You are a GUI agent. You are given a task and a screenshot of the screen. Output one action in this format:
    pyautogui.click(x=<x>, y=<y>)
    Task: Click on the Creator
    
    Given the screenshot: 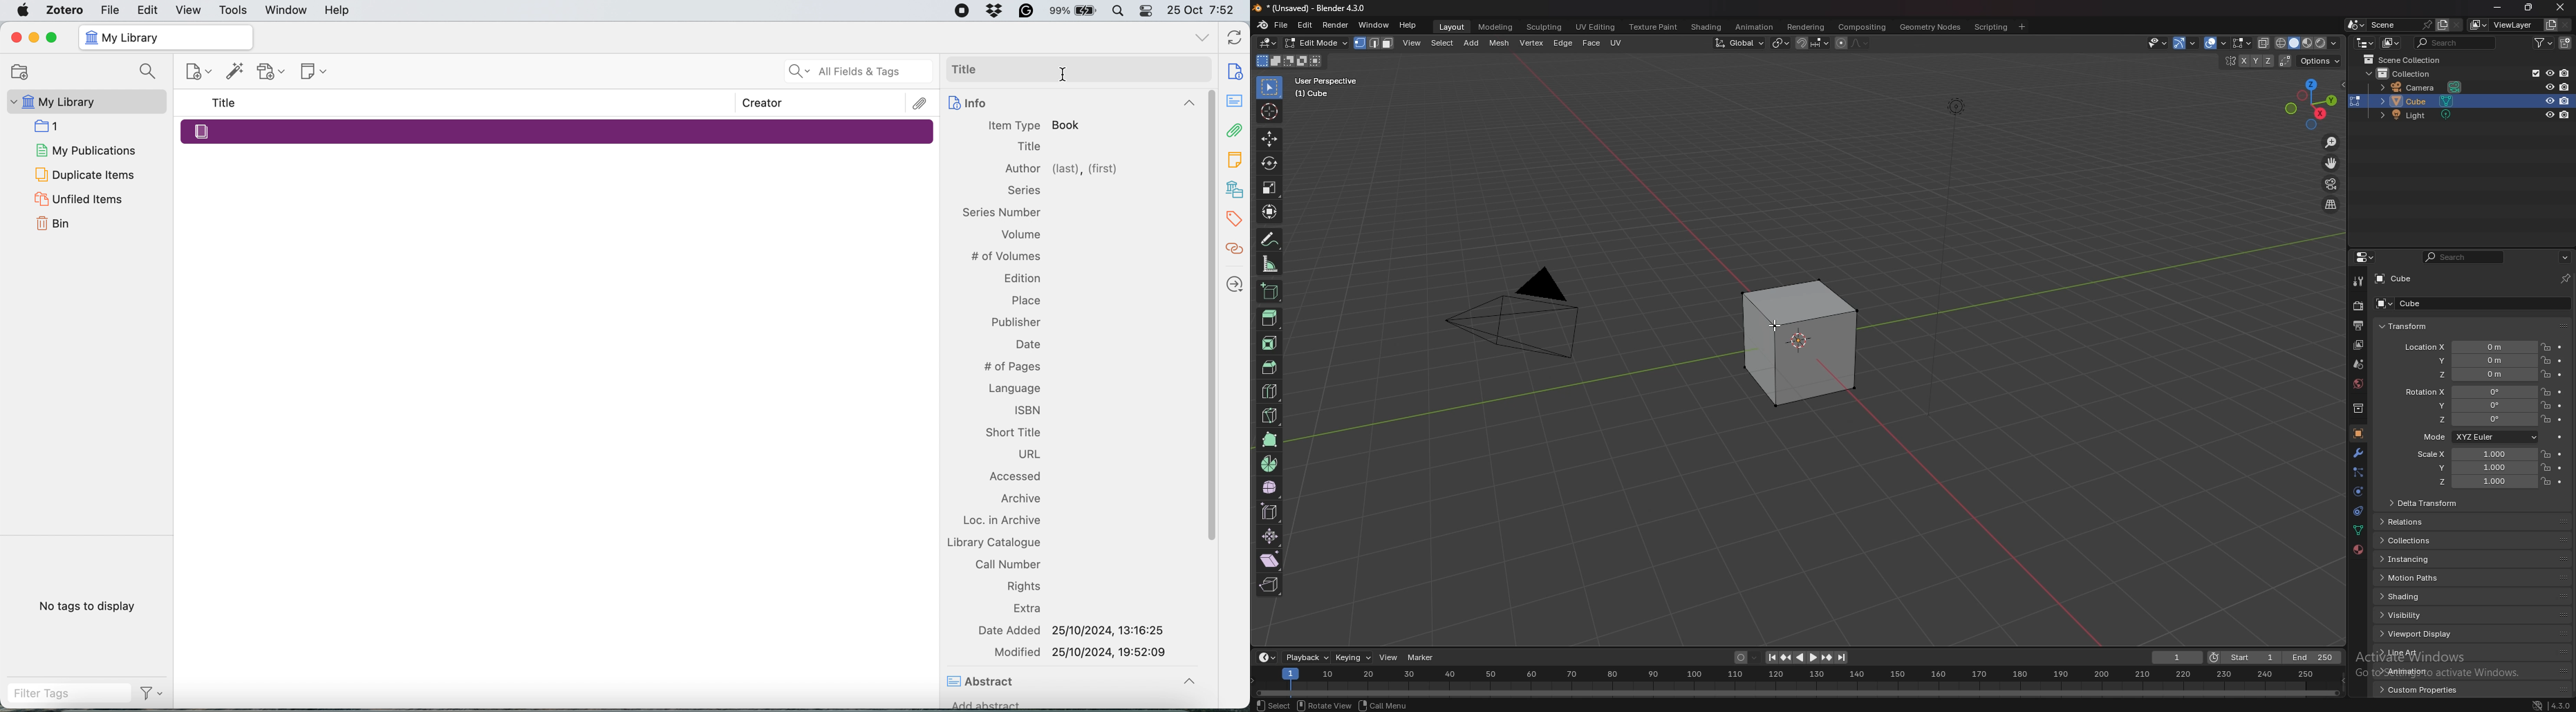 What is the action you would take?
    pyautogui.click(x=763, y=103)
    